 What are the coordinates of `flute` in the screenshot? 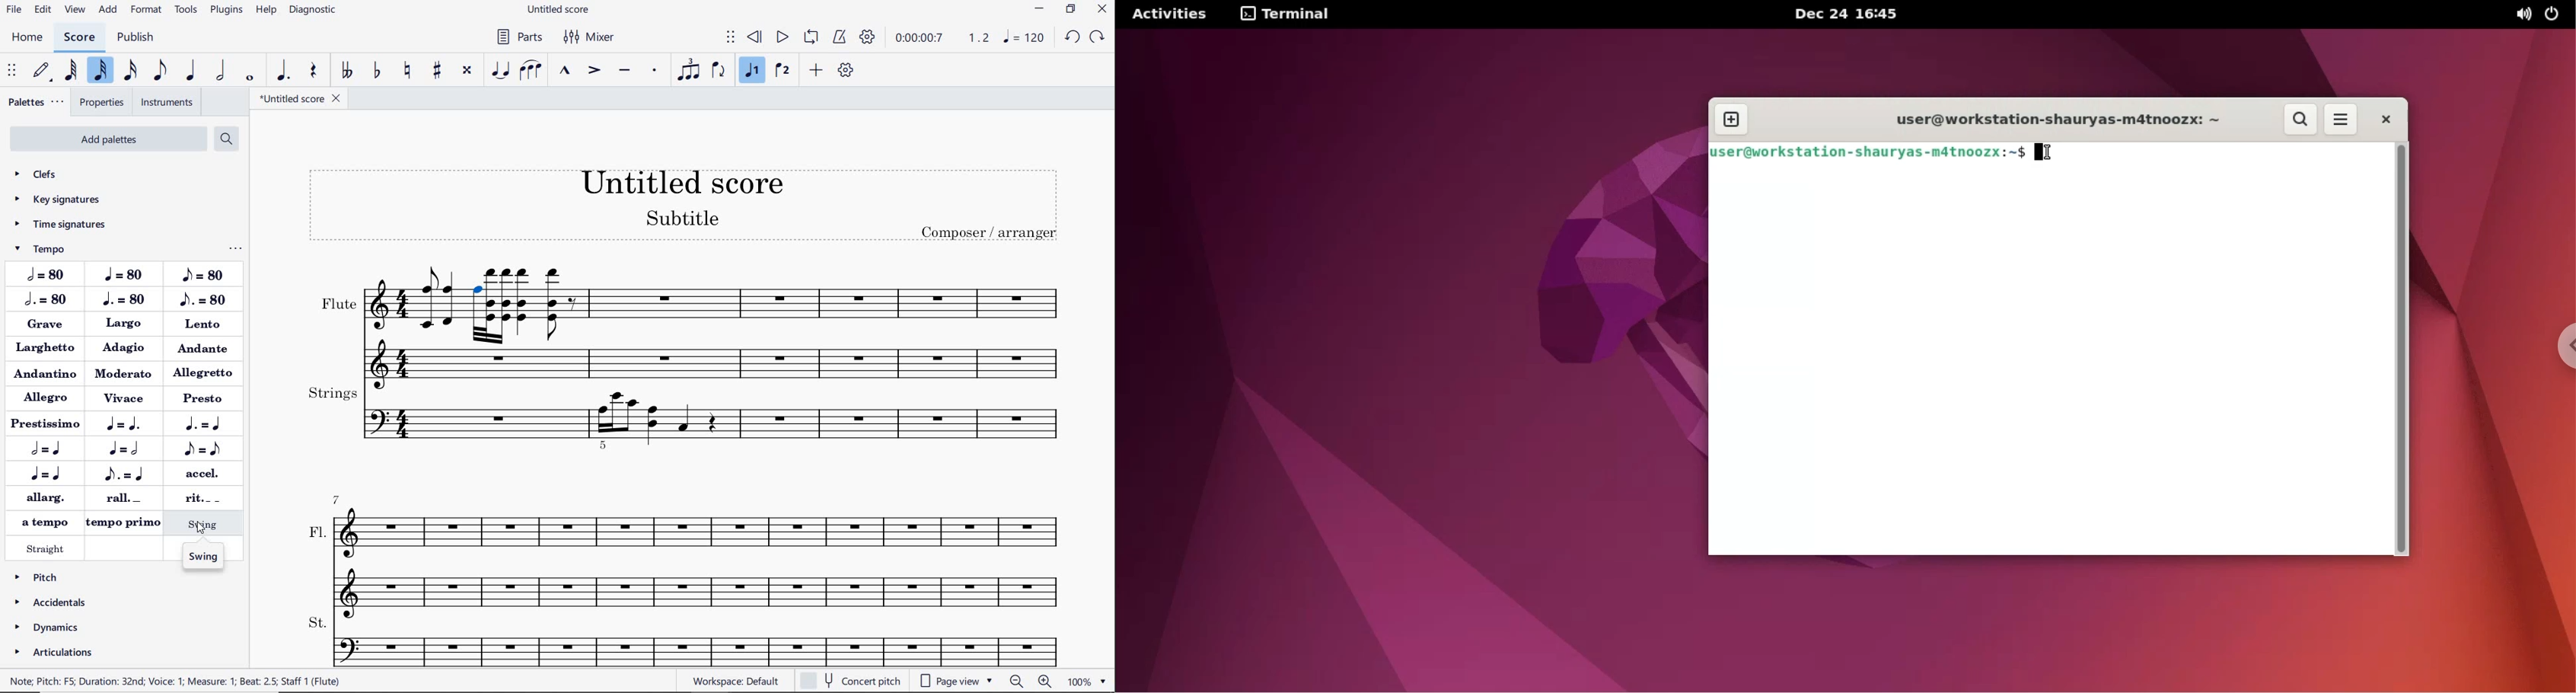 It's located at (791, 319).